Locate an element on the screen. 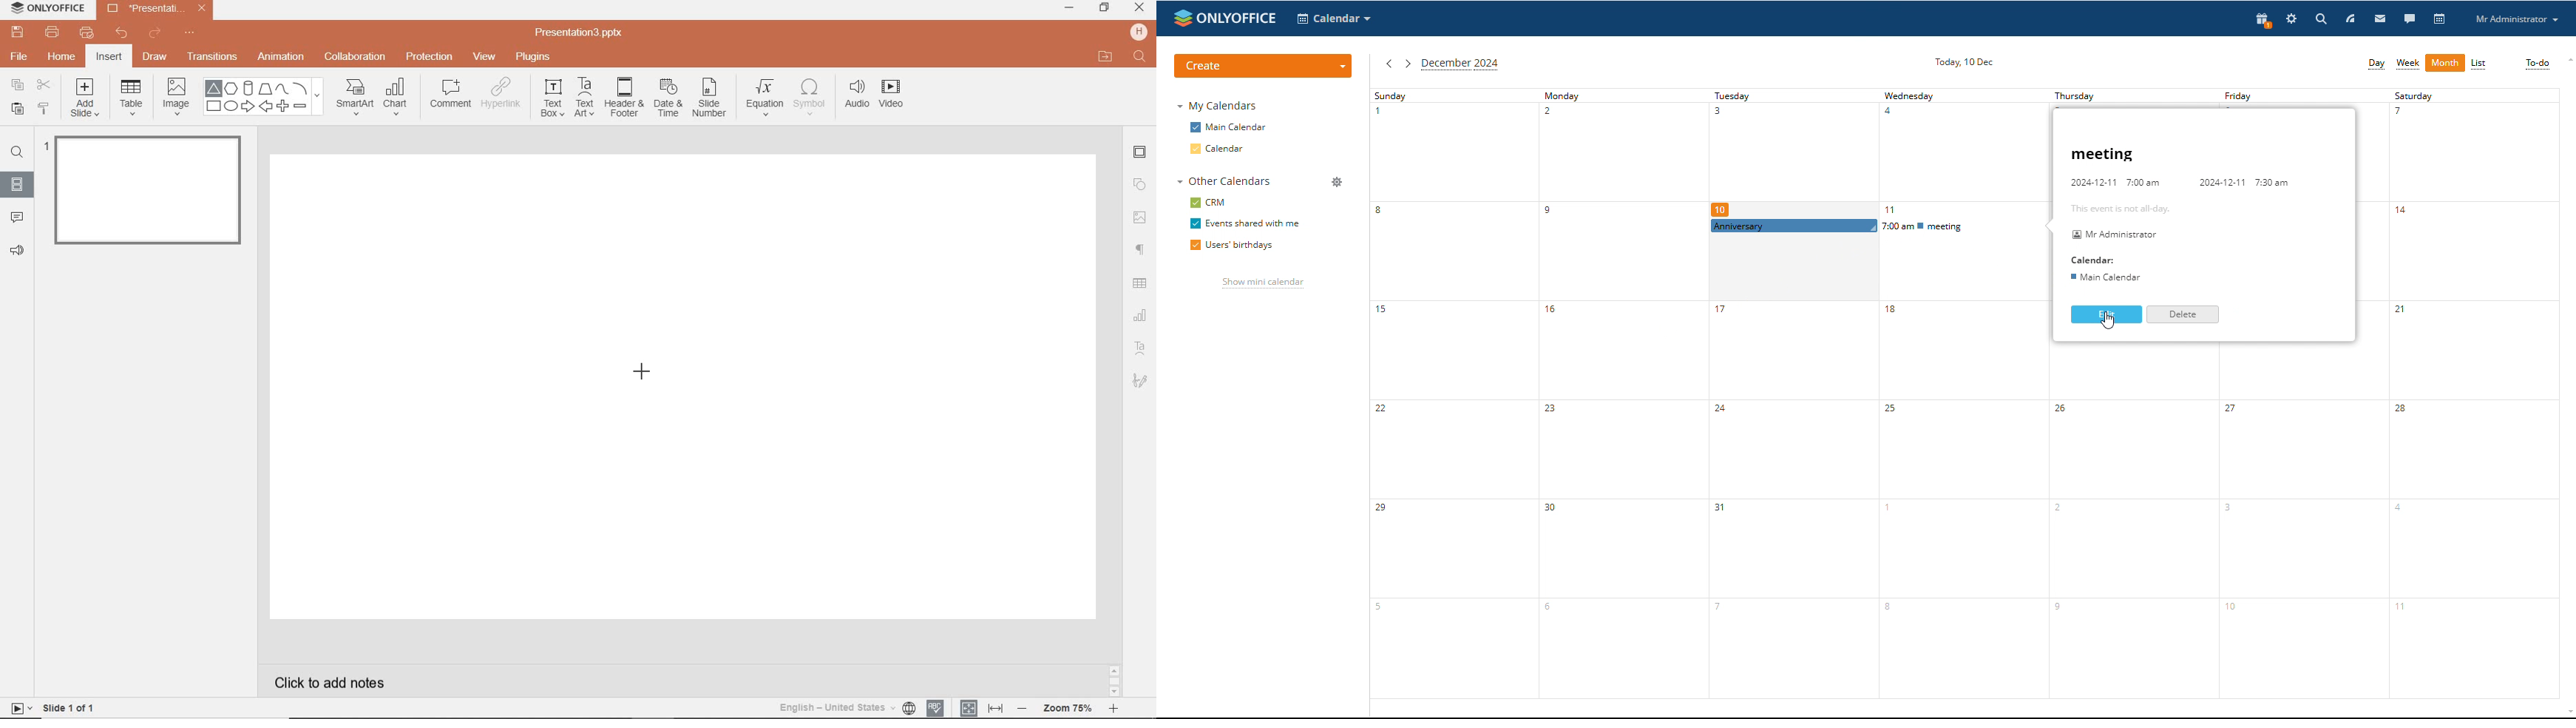  REDO is located at coordinates (156, 34).